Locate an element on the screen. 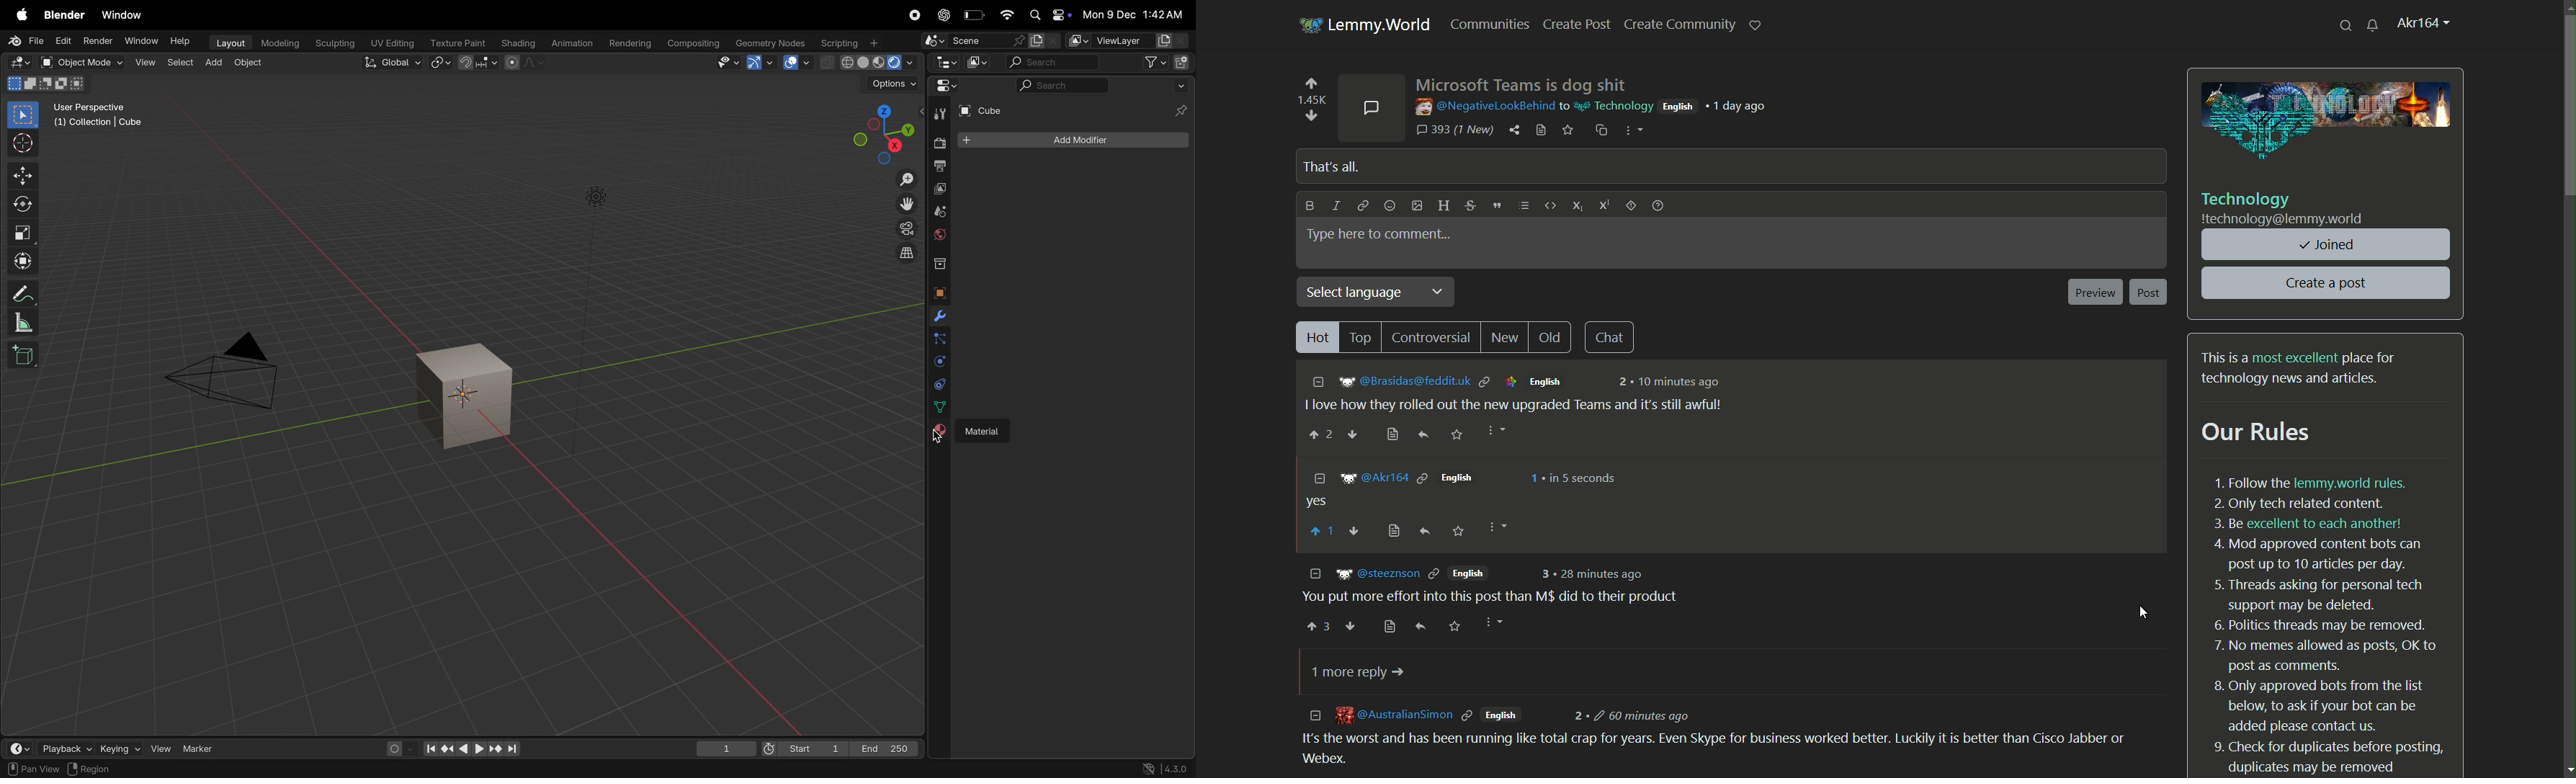 The image size is (2576, 784). comment-3 is located at coordinates (1720, 741).